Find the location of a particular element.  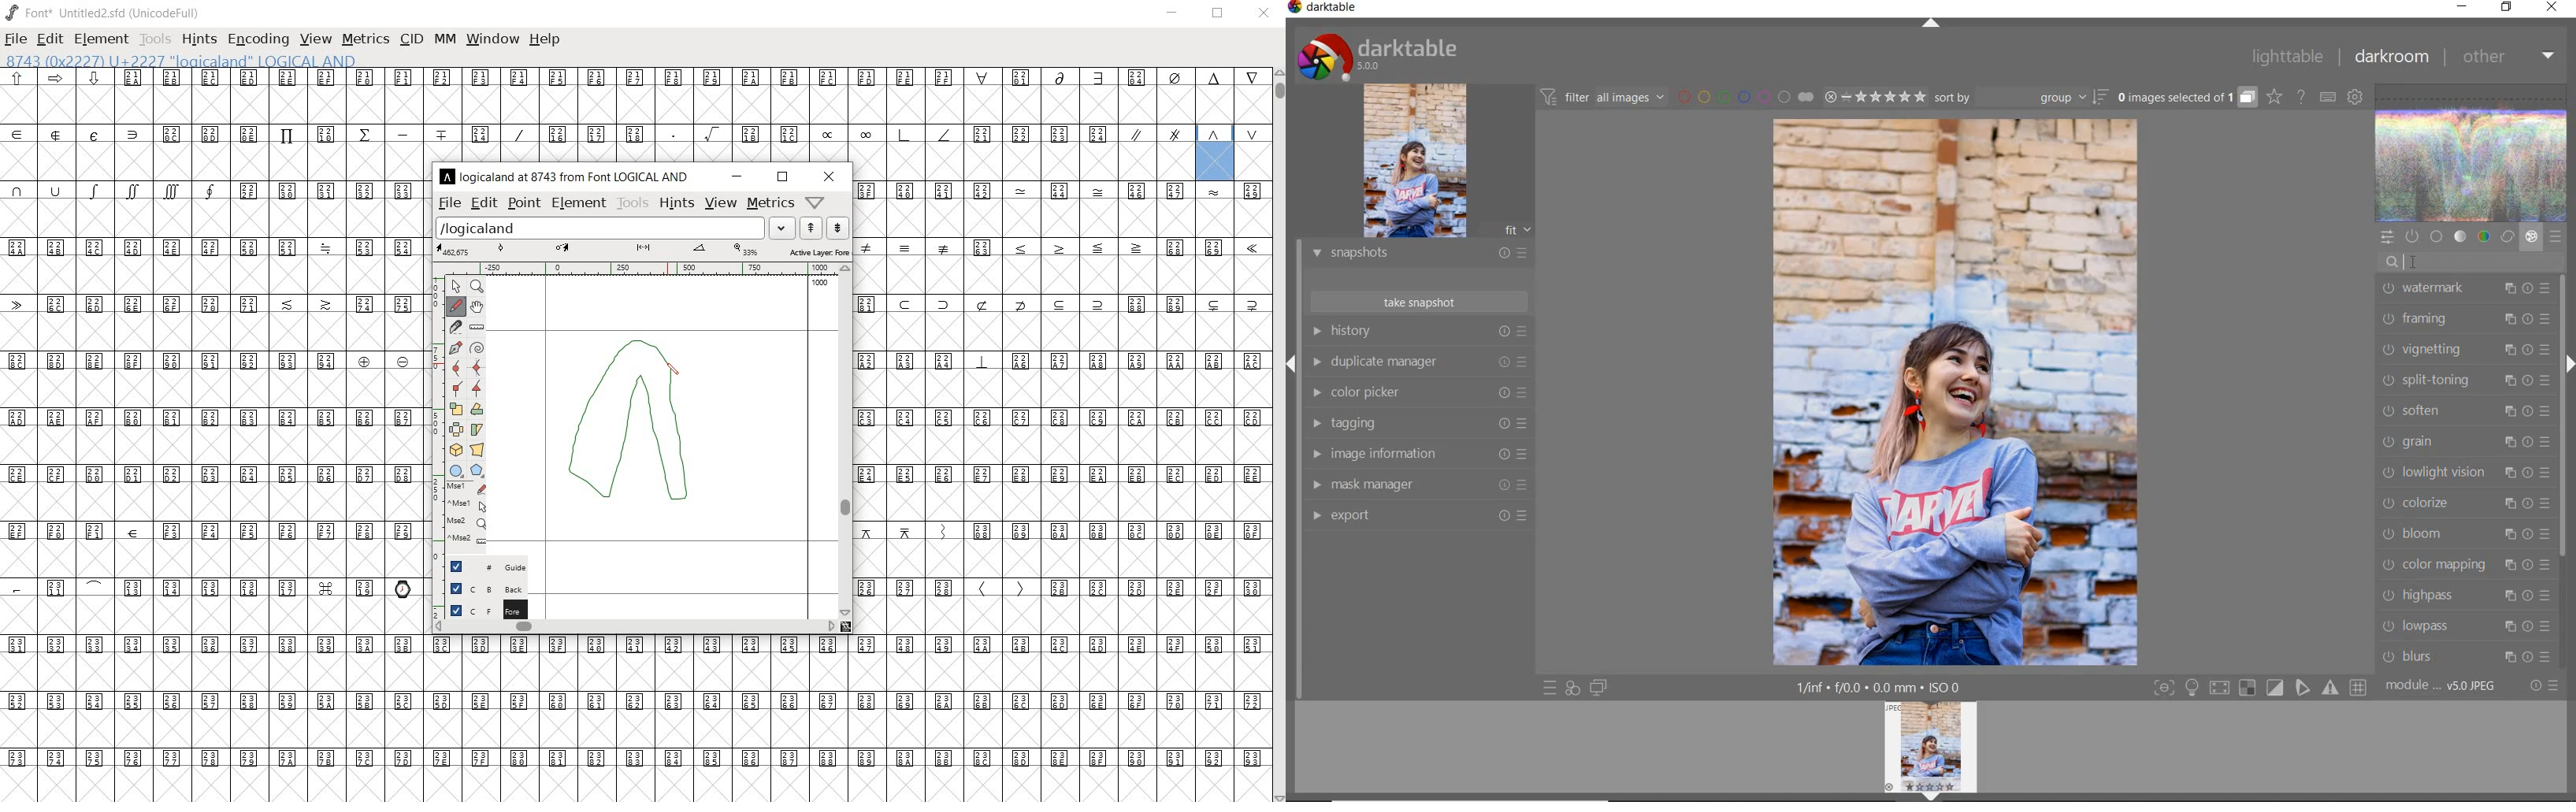

tools is located at coordinates (156, 39).